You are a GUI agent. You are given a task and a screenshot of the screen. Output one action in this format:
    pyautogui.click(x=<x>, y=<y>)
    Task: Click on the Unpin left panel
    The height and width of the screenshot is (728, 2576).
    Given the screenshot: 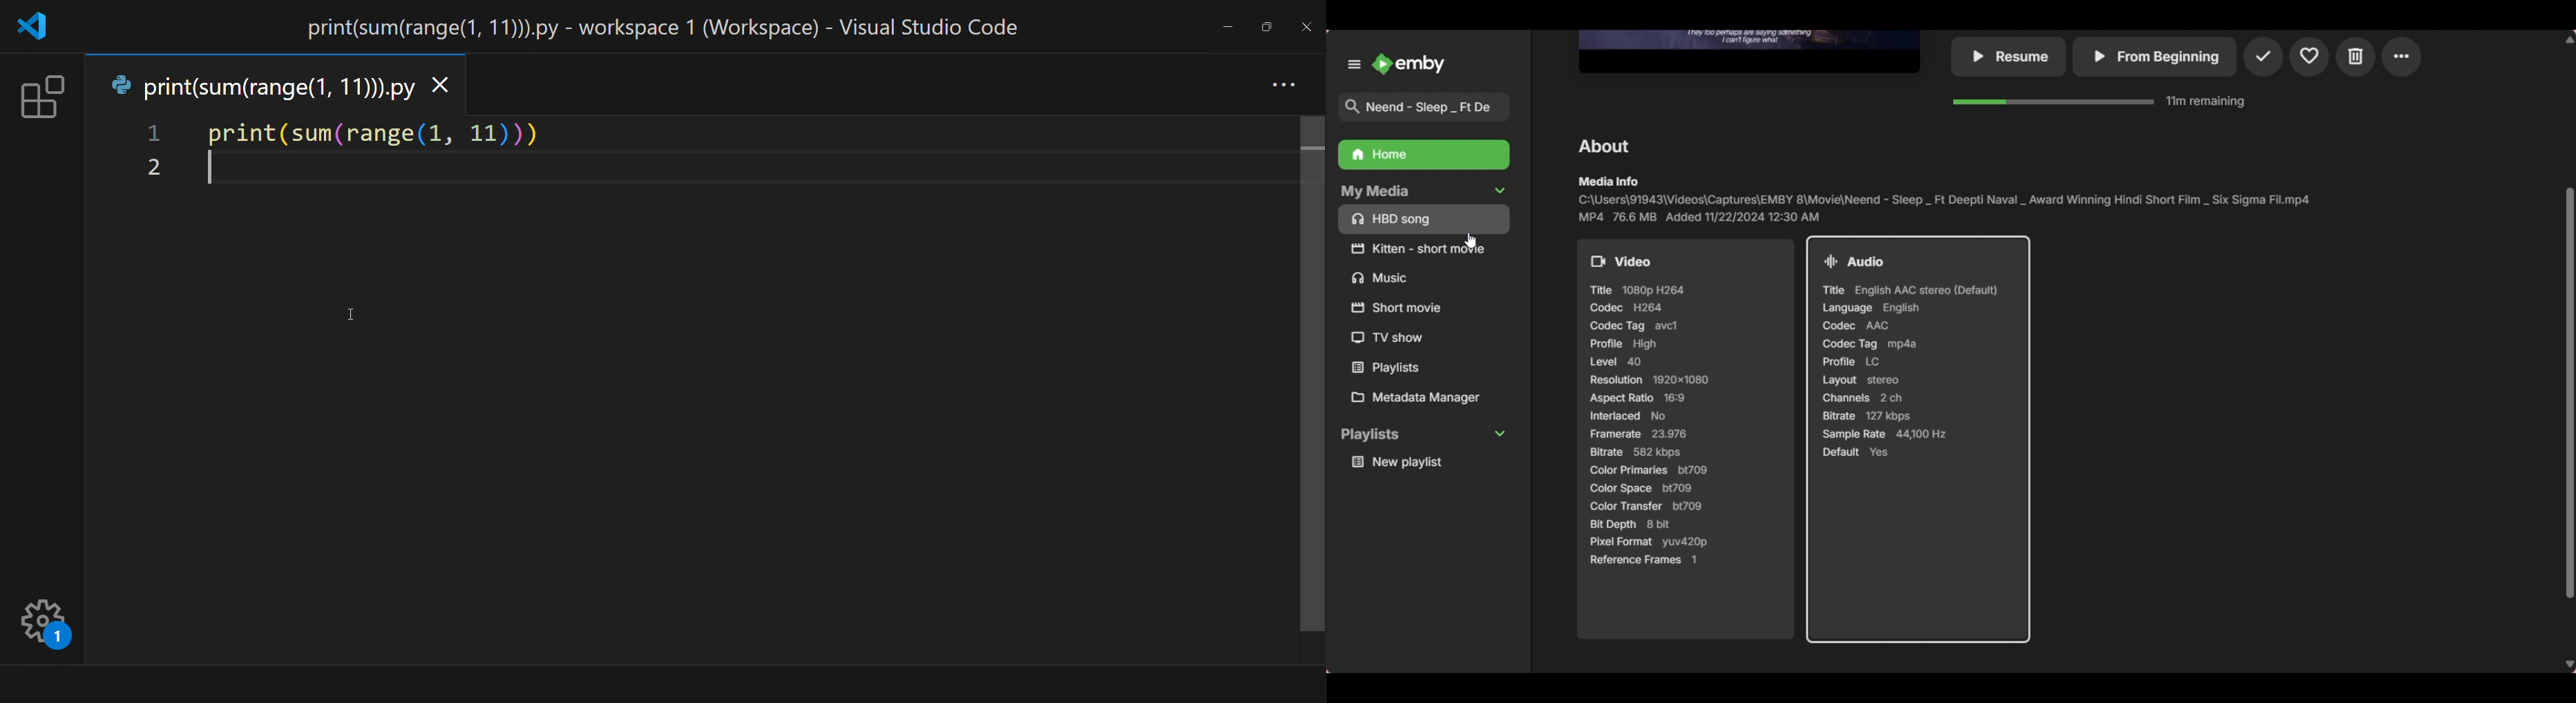 What is the action you would take?
    pyautogui.click(x=1355, y=64)
    